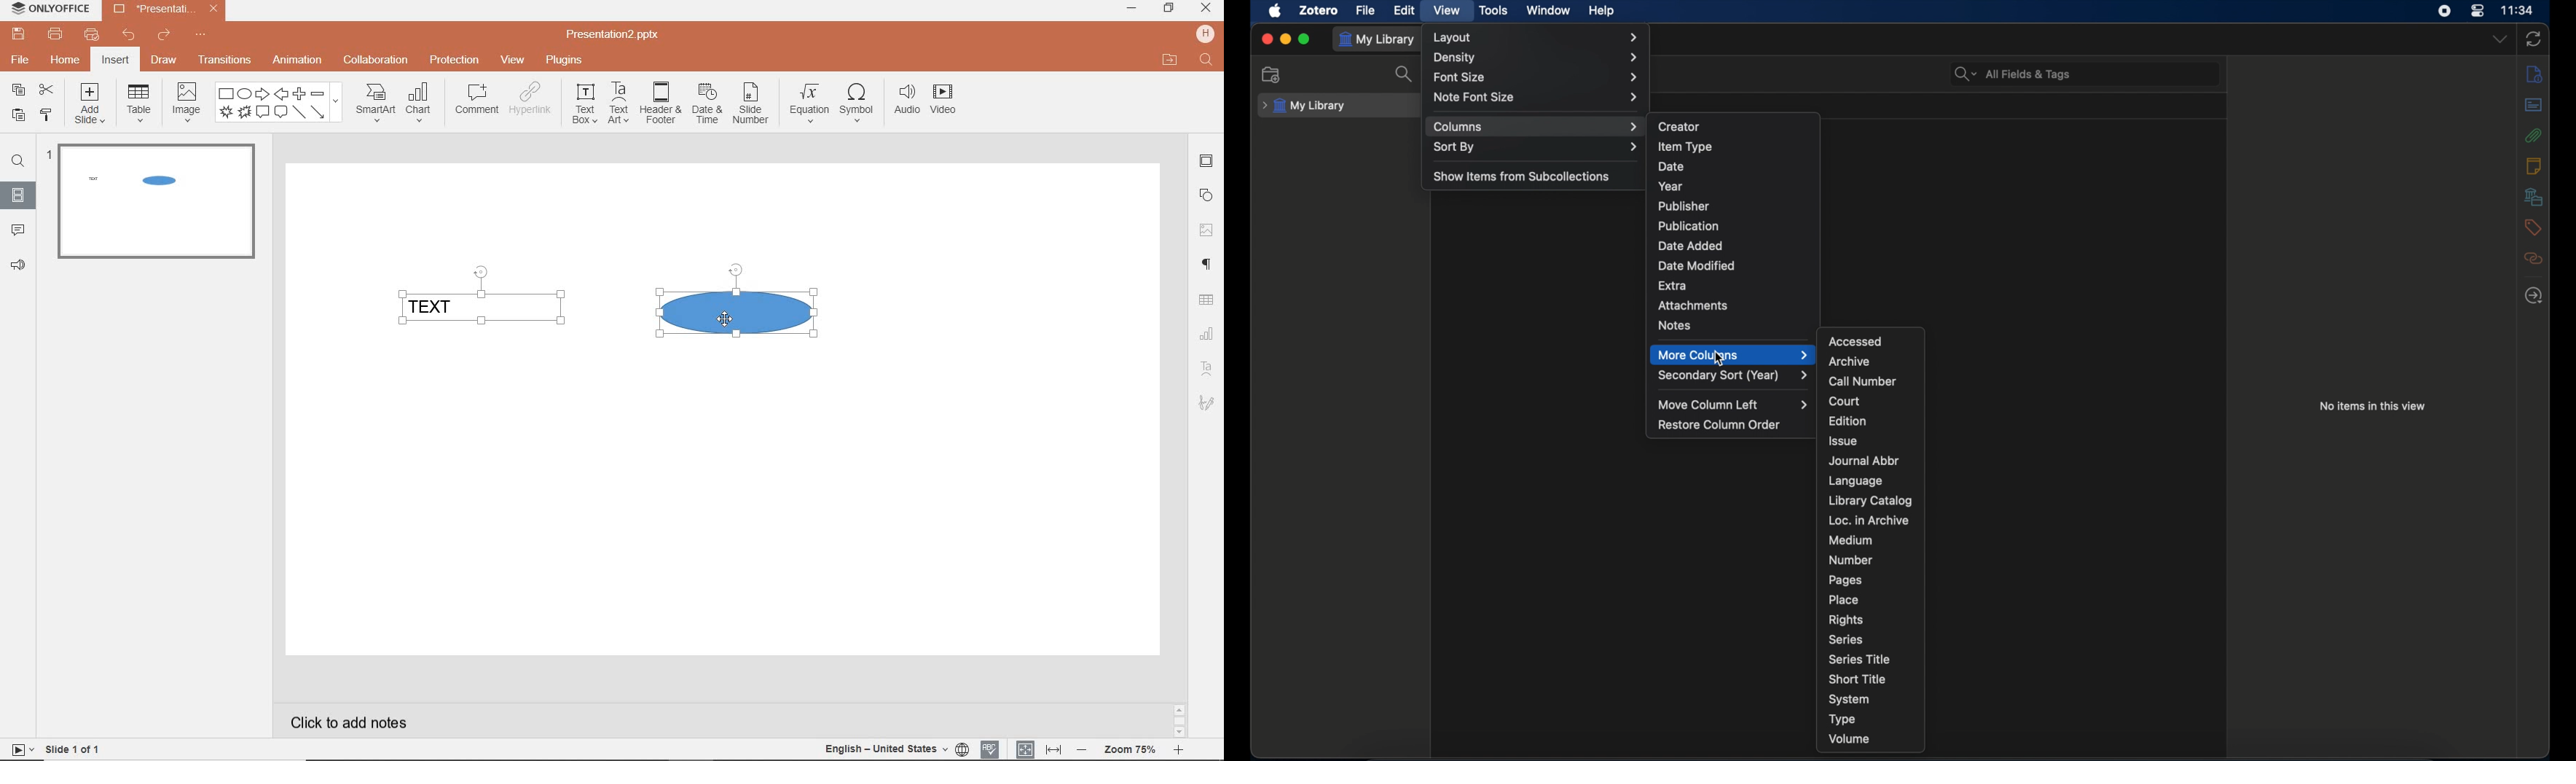 This screenshot has width=2576, height=784. Describe the element at coordinates (2518, 9) in the screenshot. I see `time` at that location.